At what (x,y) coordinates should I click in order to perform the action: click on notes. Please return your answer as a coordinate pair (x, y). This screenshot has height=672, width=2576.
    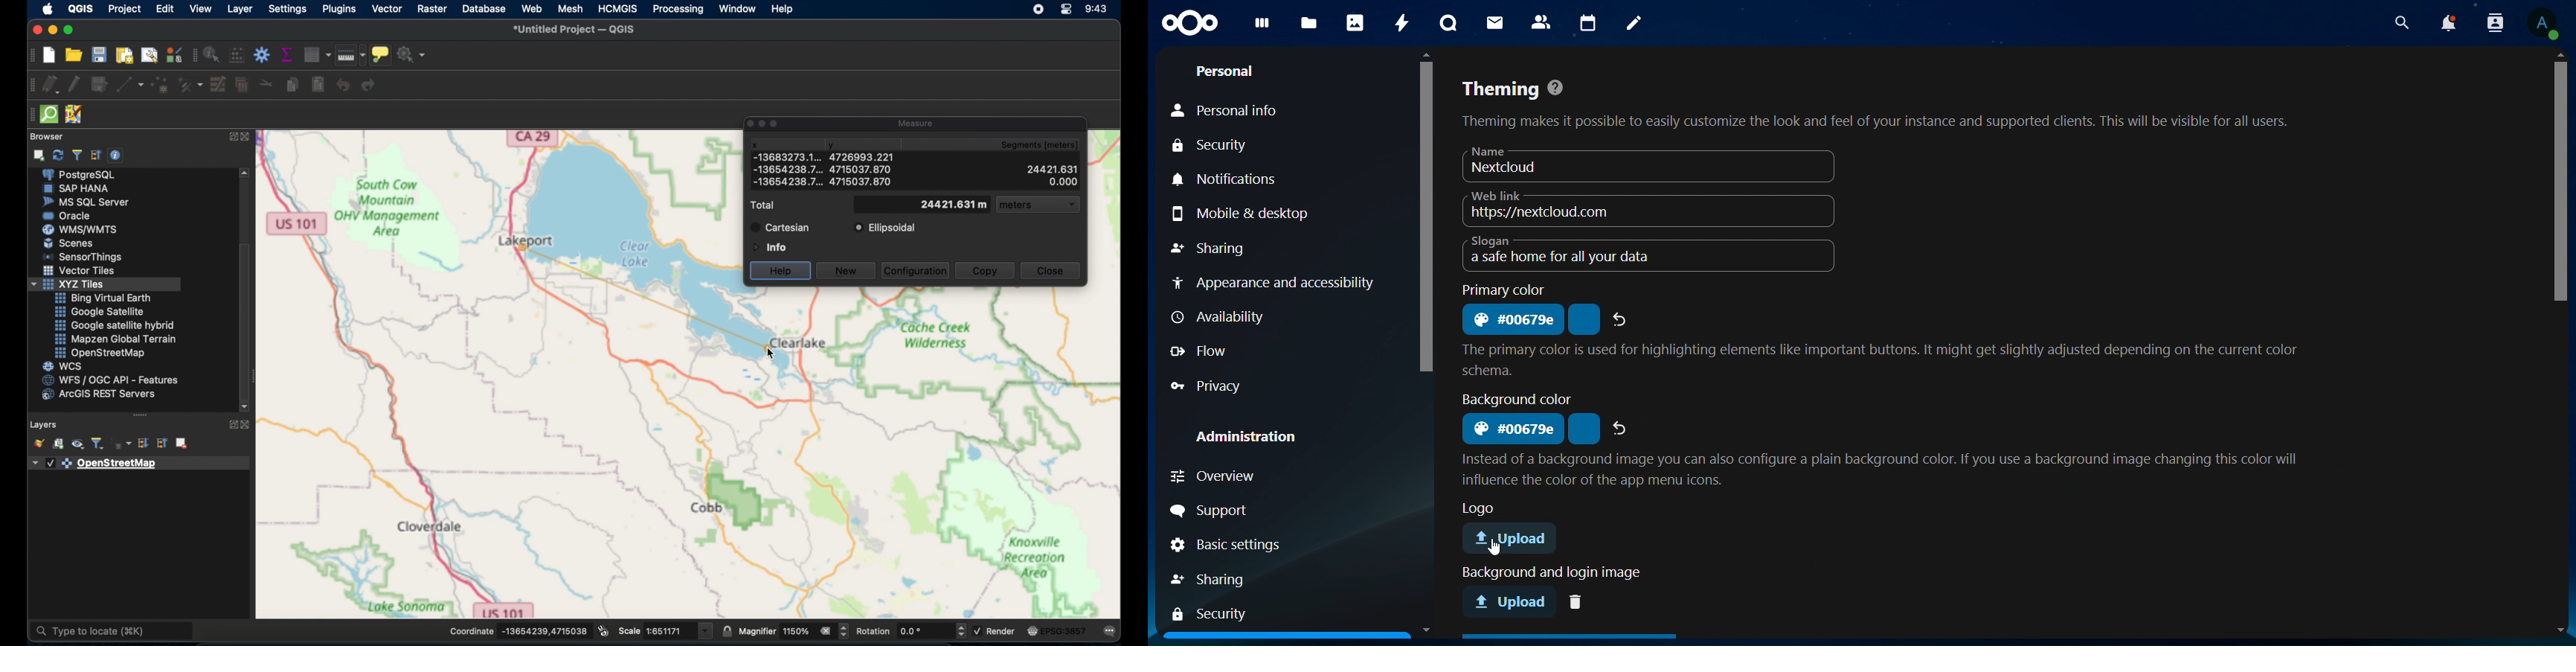
    Looking at the image, I should click on (1637, 24).